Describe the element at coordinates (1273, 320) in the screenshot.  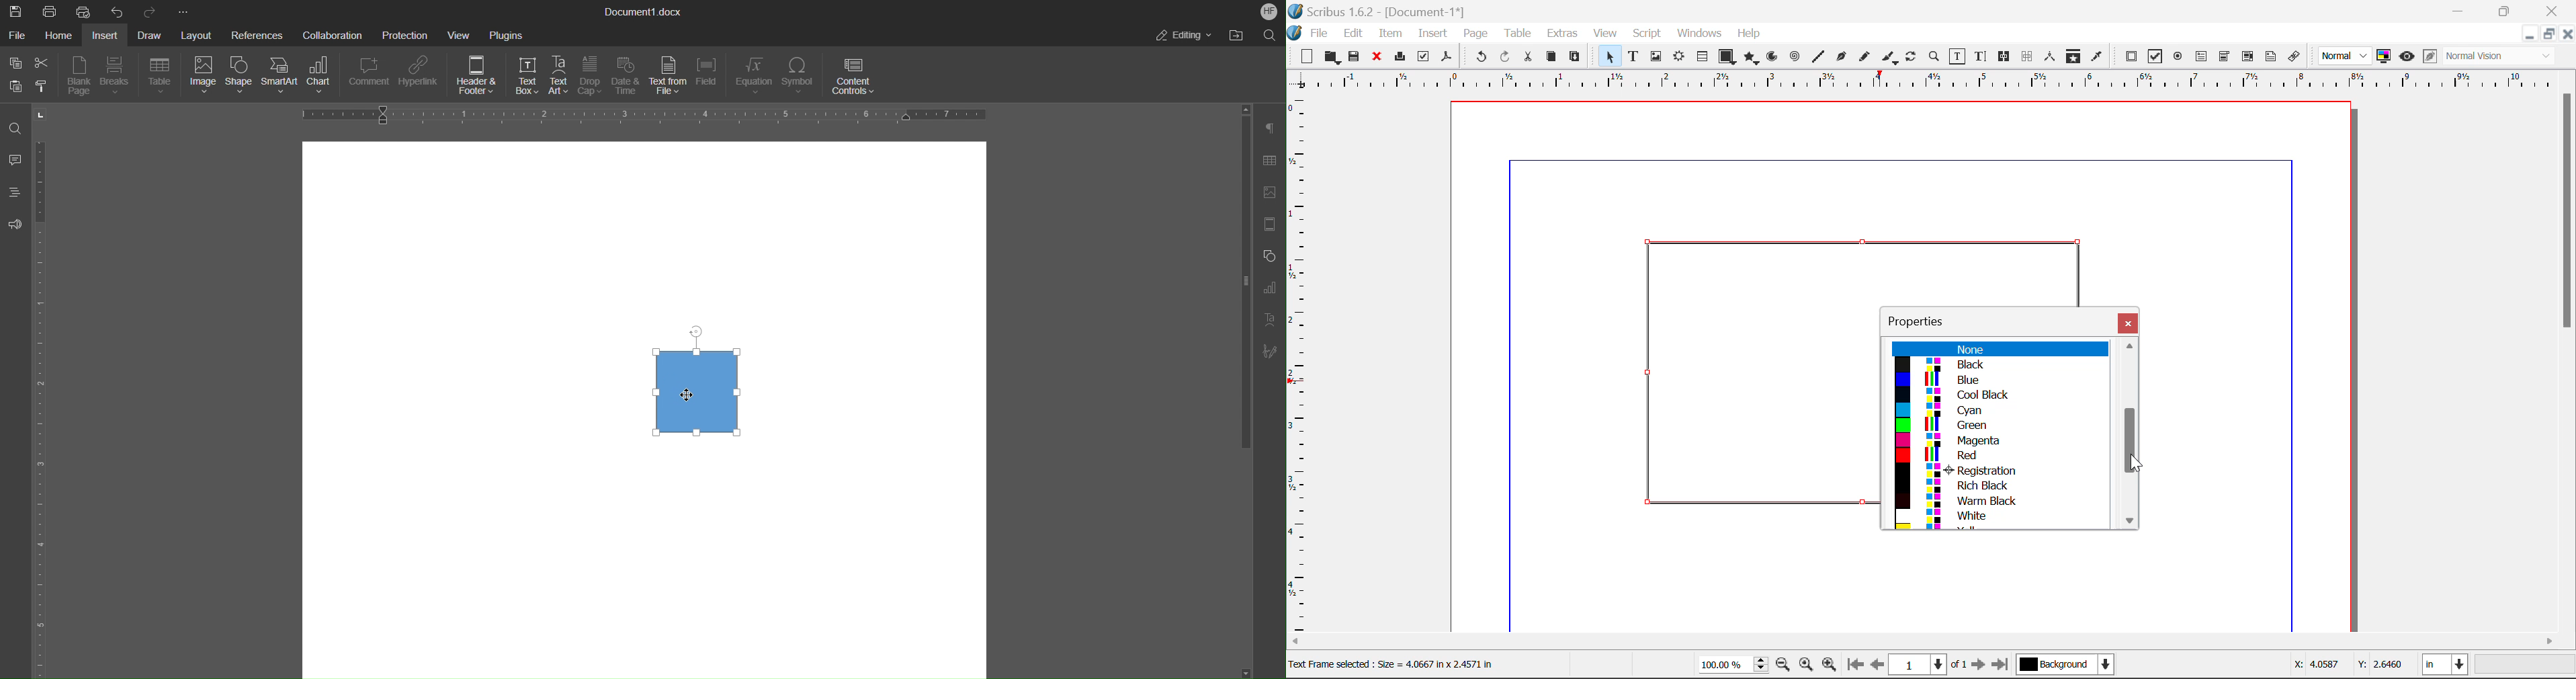
I see `Text Art` at that location.